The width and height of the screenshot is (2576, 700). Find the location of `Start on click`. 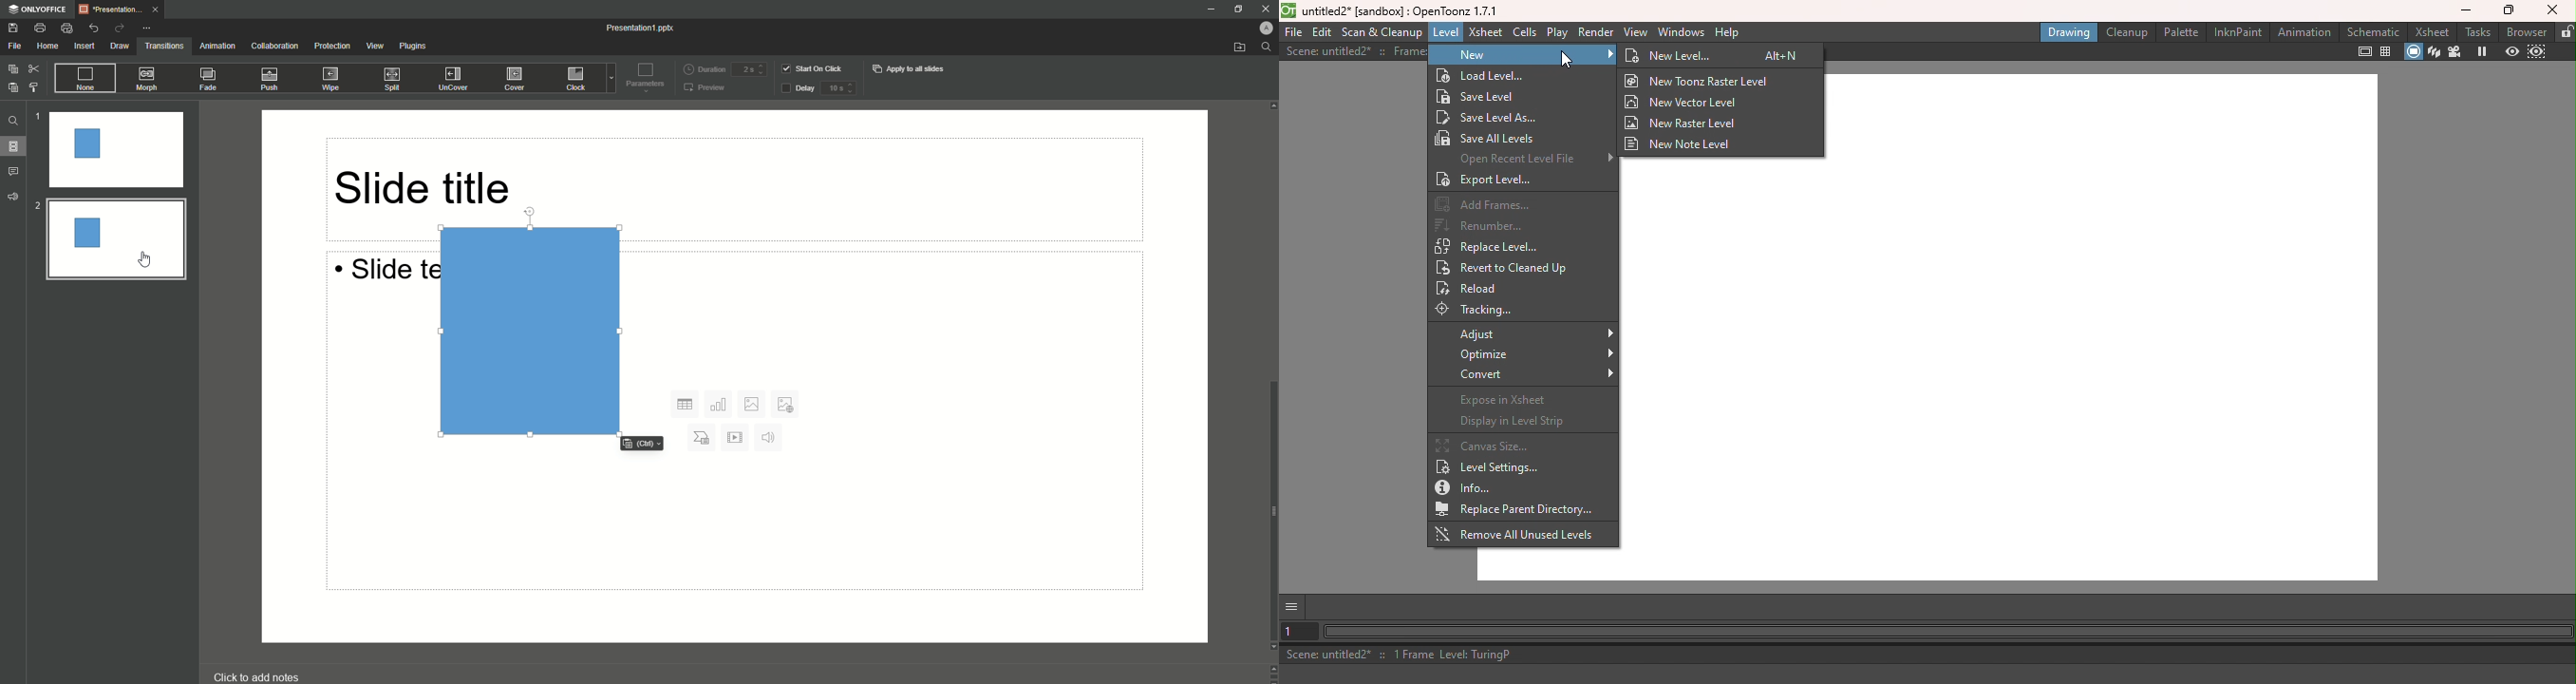

Start on click is located at coordinates (814, 68).